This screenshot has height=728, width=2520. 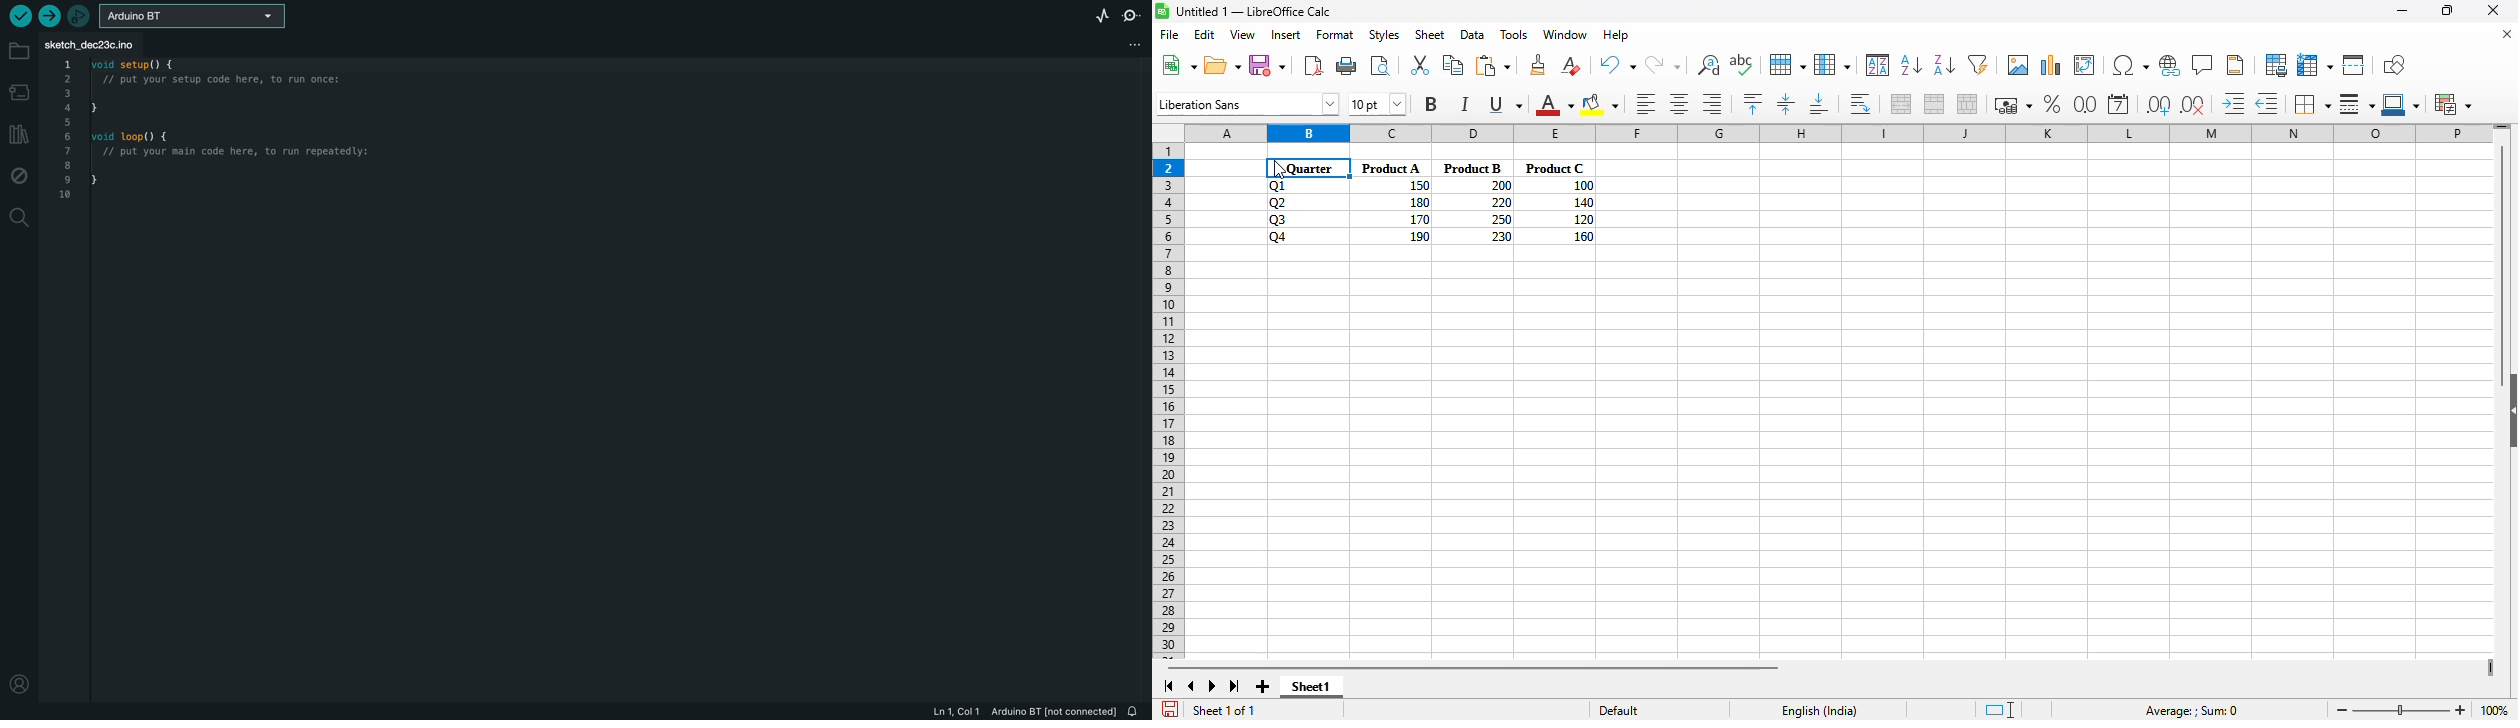 I want to click on border style, so click(x=2357, y=104).